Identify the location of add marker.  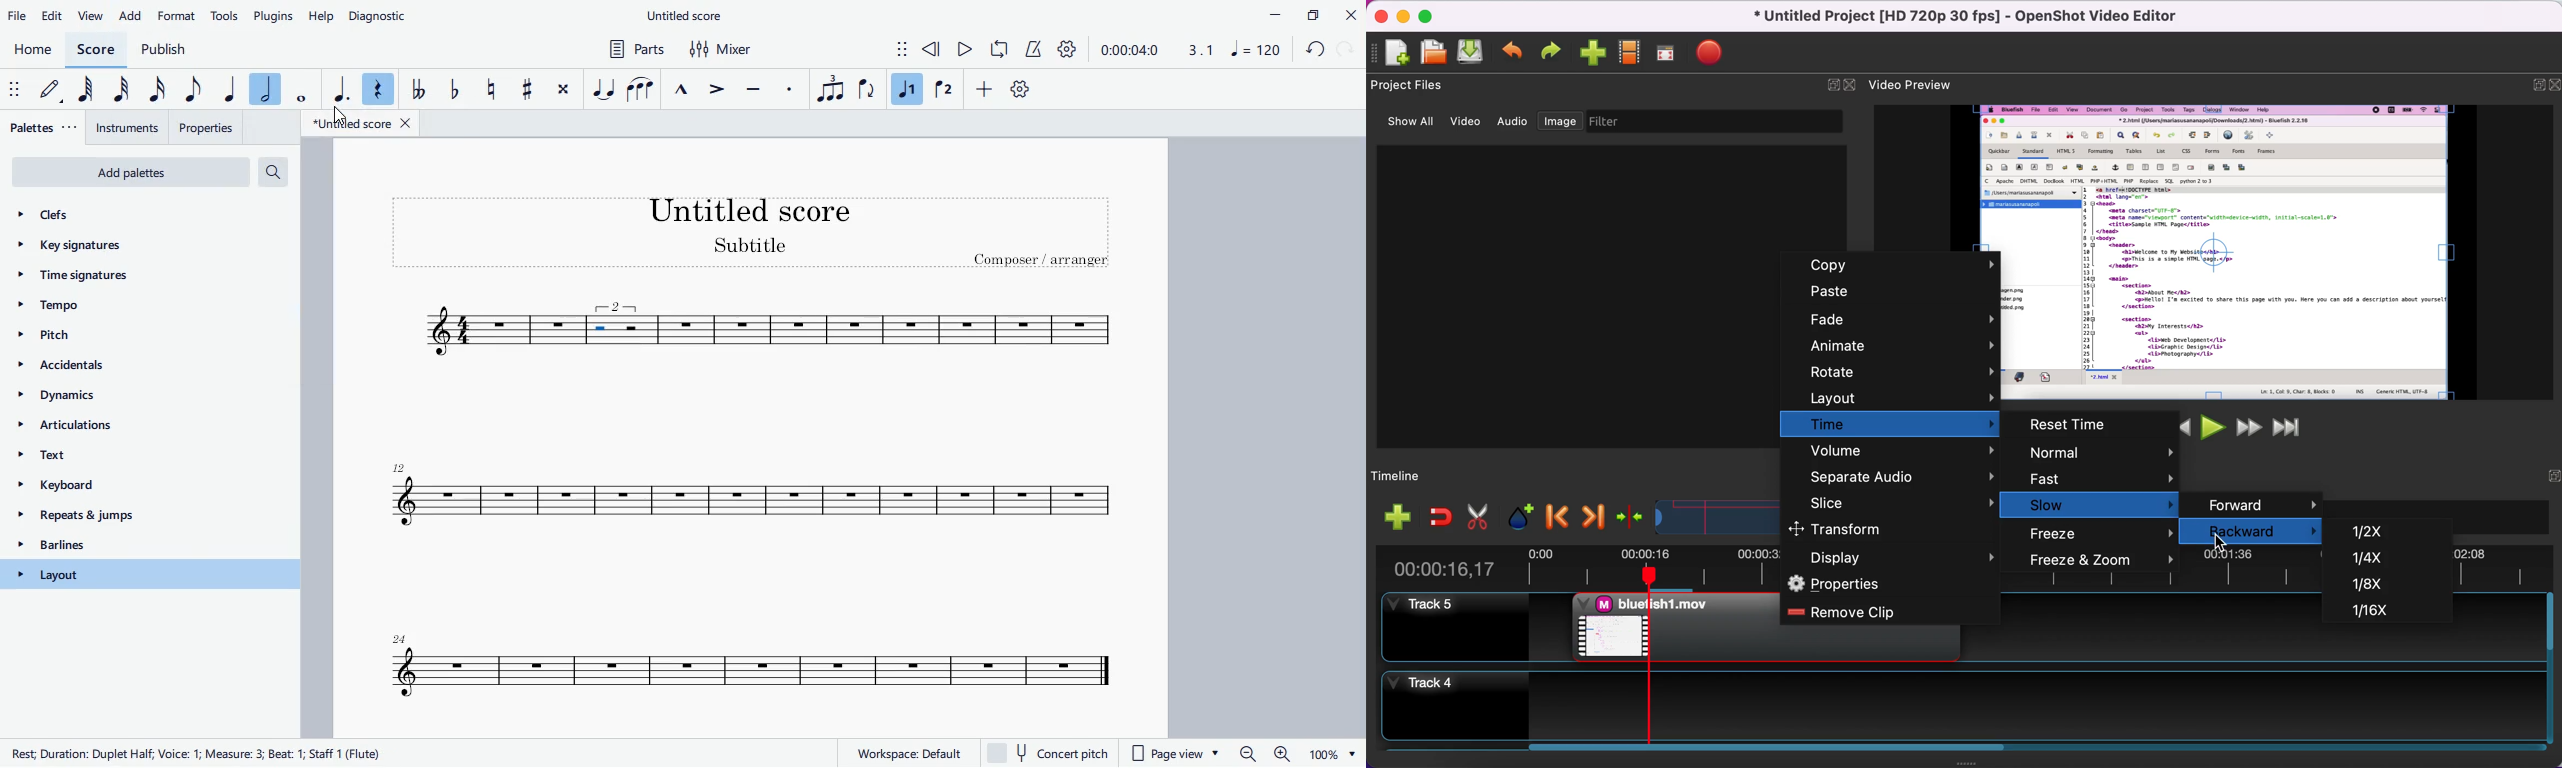
(1516, 513).